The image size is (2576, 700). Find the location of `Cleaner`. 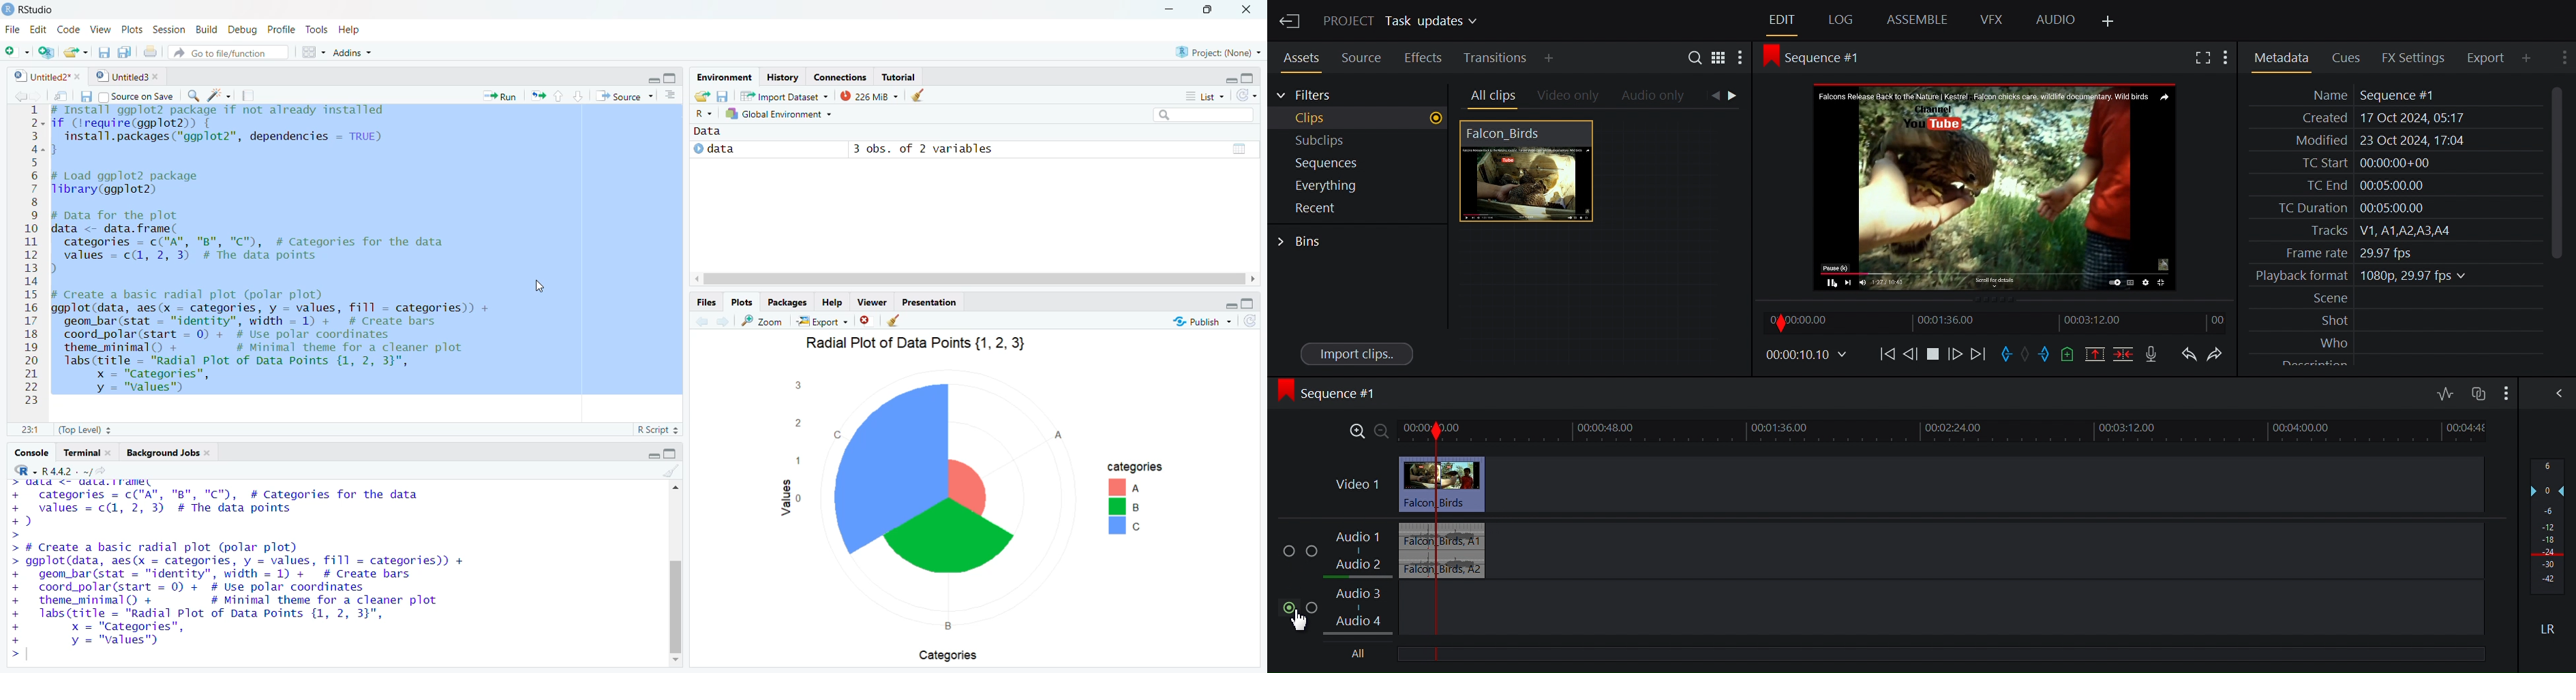

Cleaner is located at coordinates (671, 472).